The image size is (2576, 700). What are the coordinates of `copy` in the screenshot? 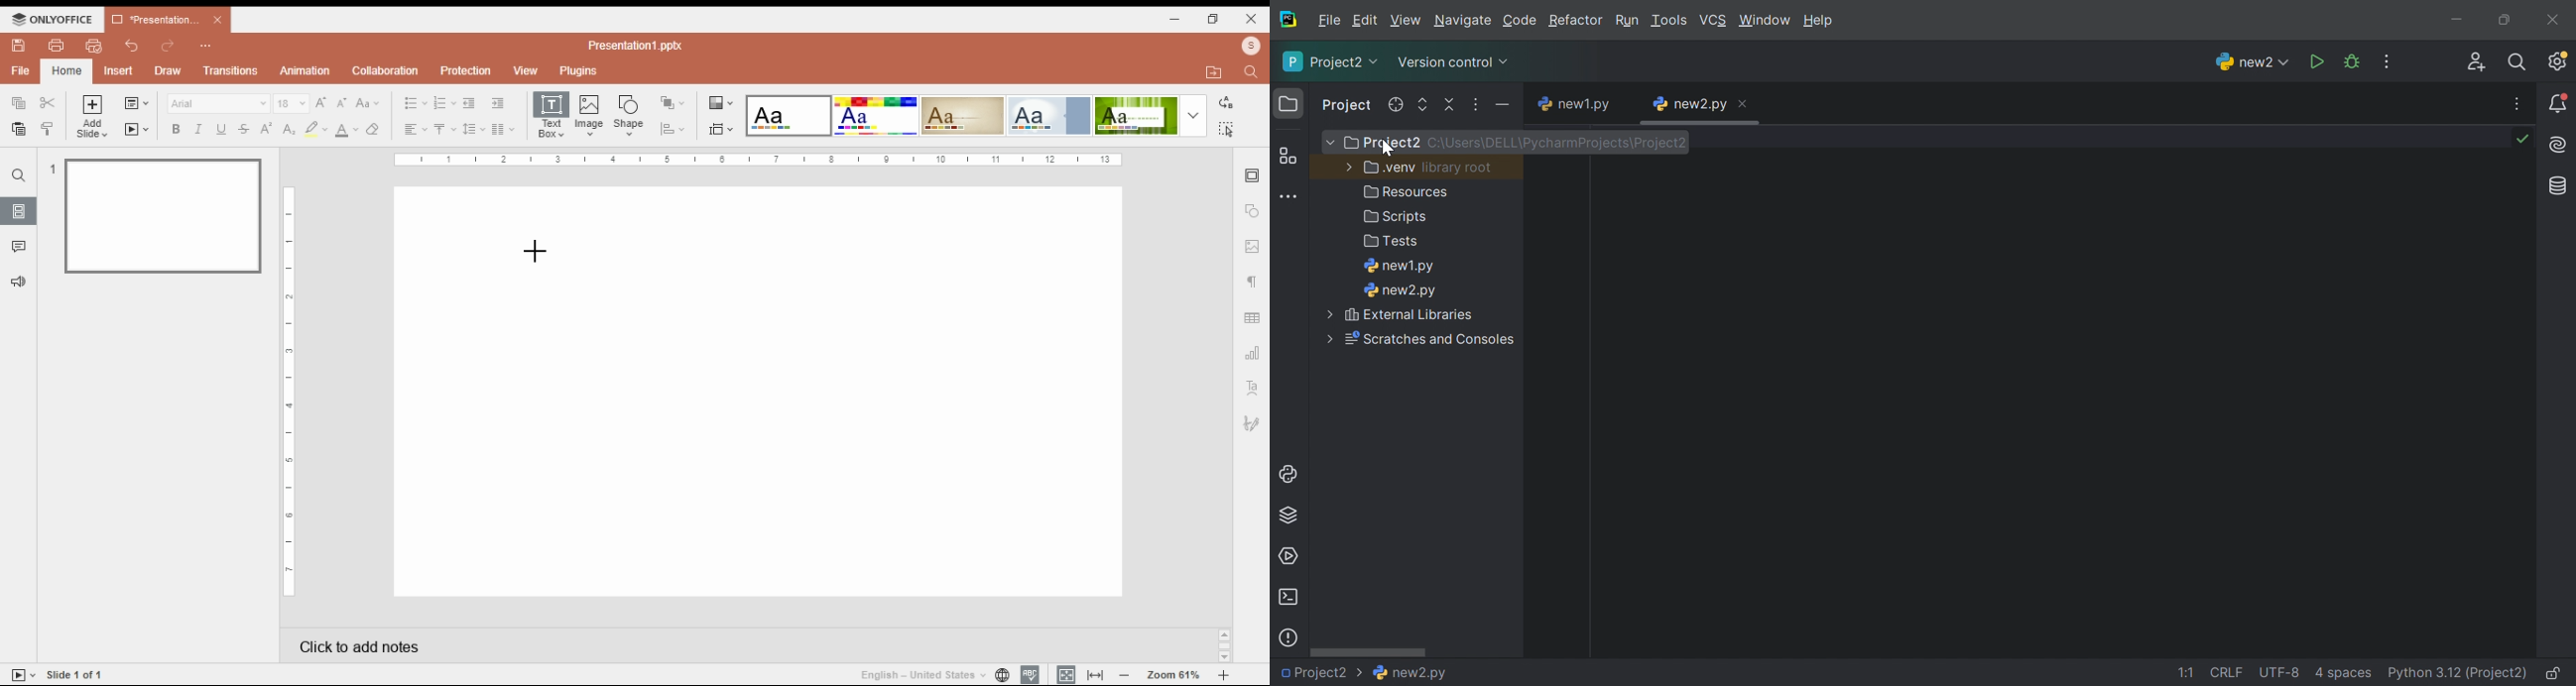 It's located at (20, 103).